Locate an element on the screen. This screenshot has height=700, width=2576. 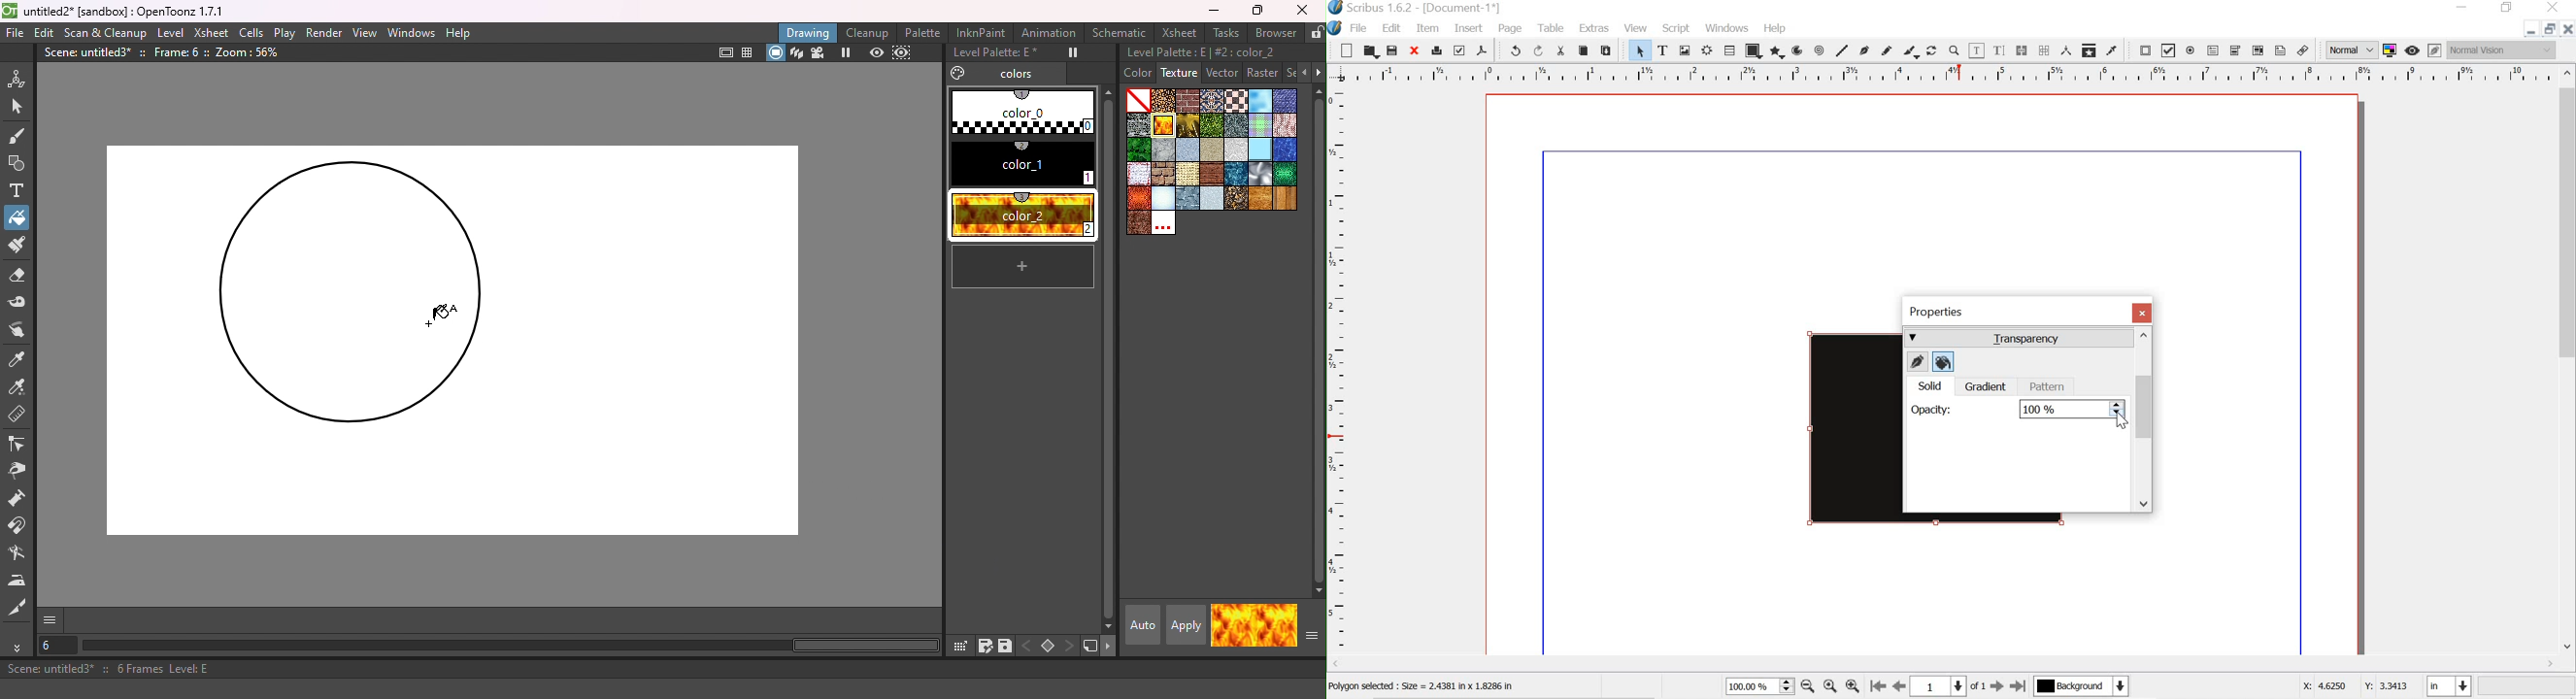
Vector is located at coordinates (1222, 73).